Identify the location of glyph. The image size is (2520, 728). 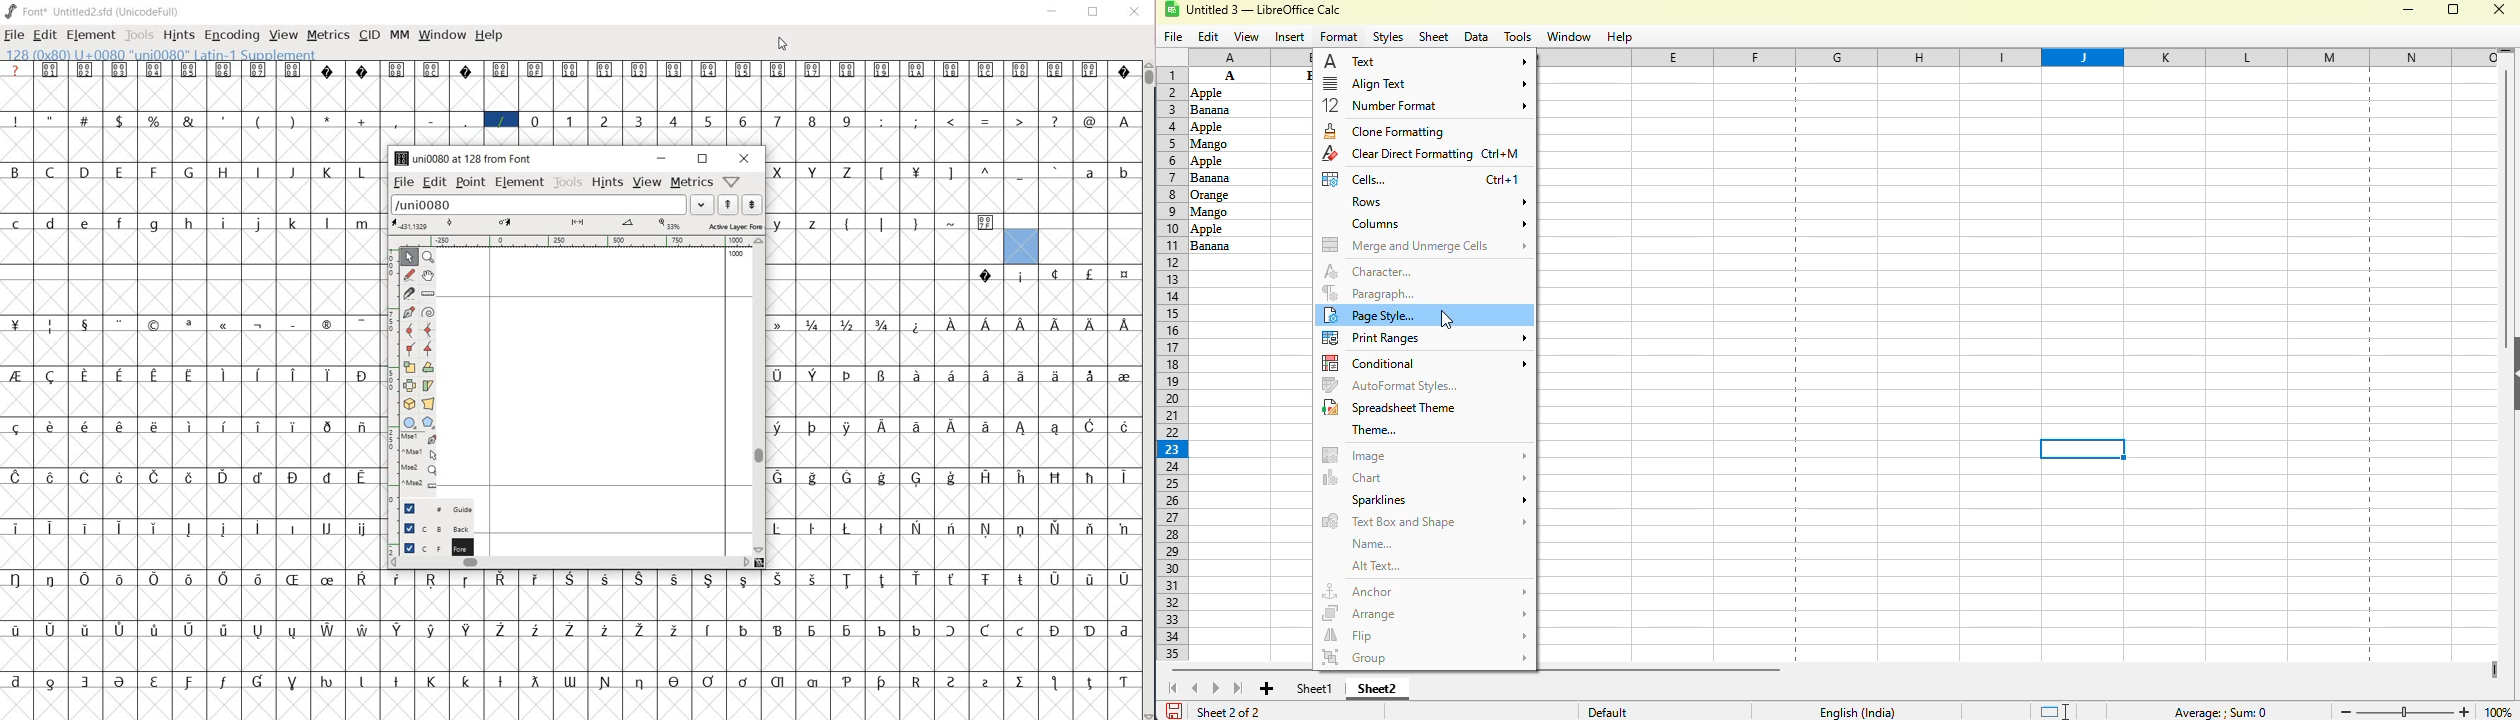
(294, 223).